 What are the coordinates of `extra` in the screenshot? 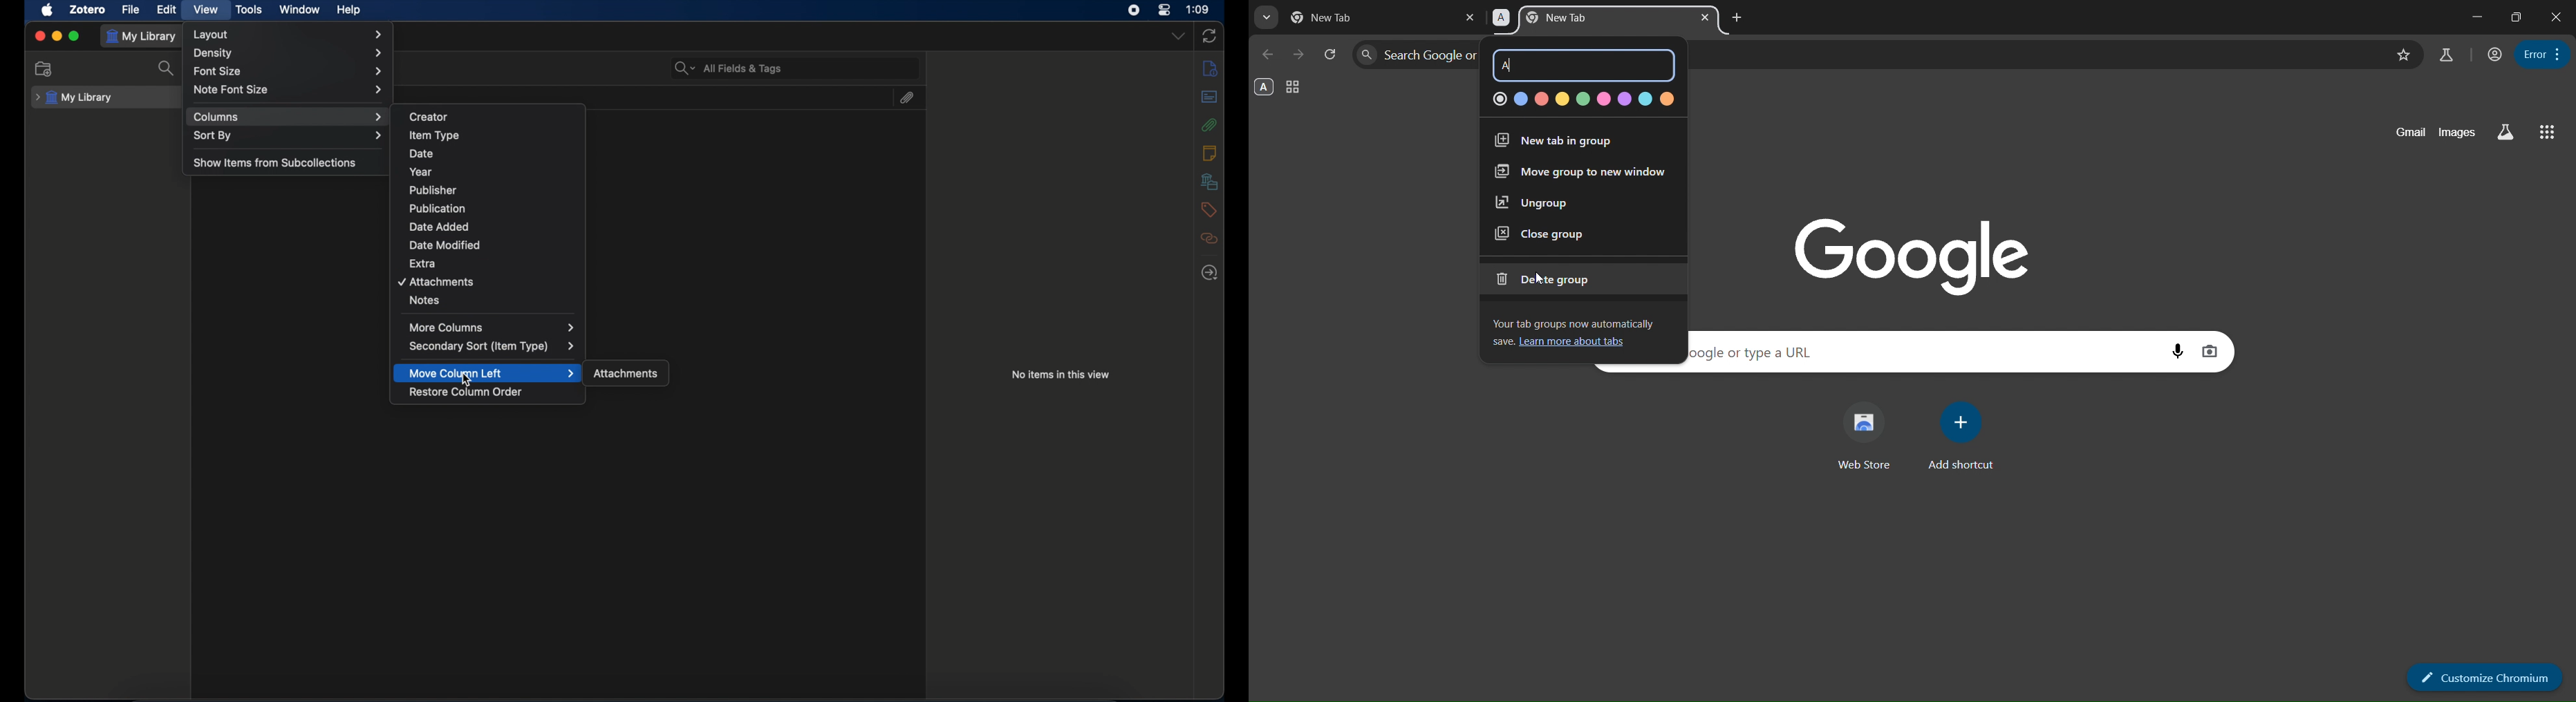 It's located at (424, 263).